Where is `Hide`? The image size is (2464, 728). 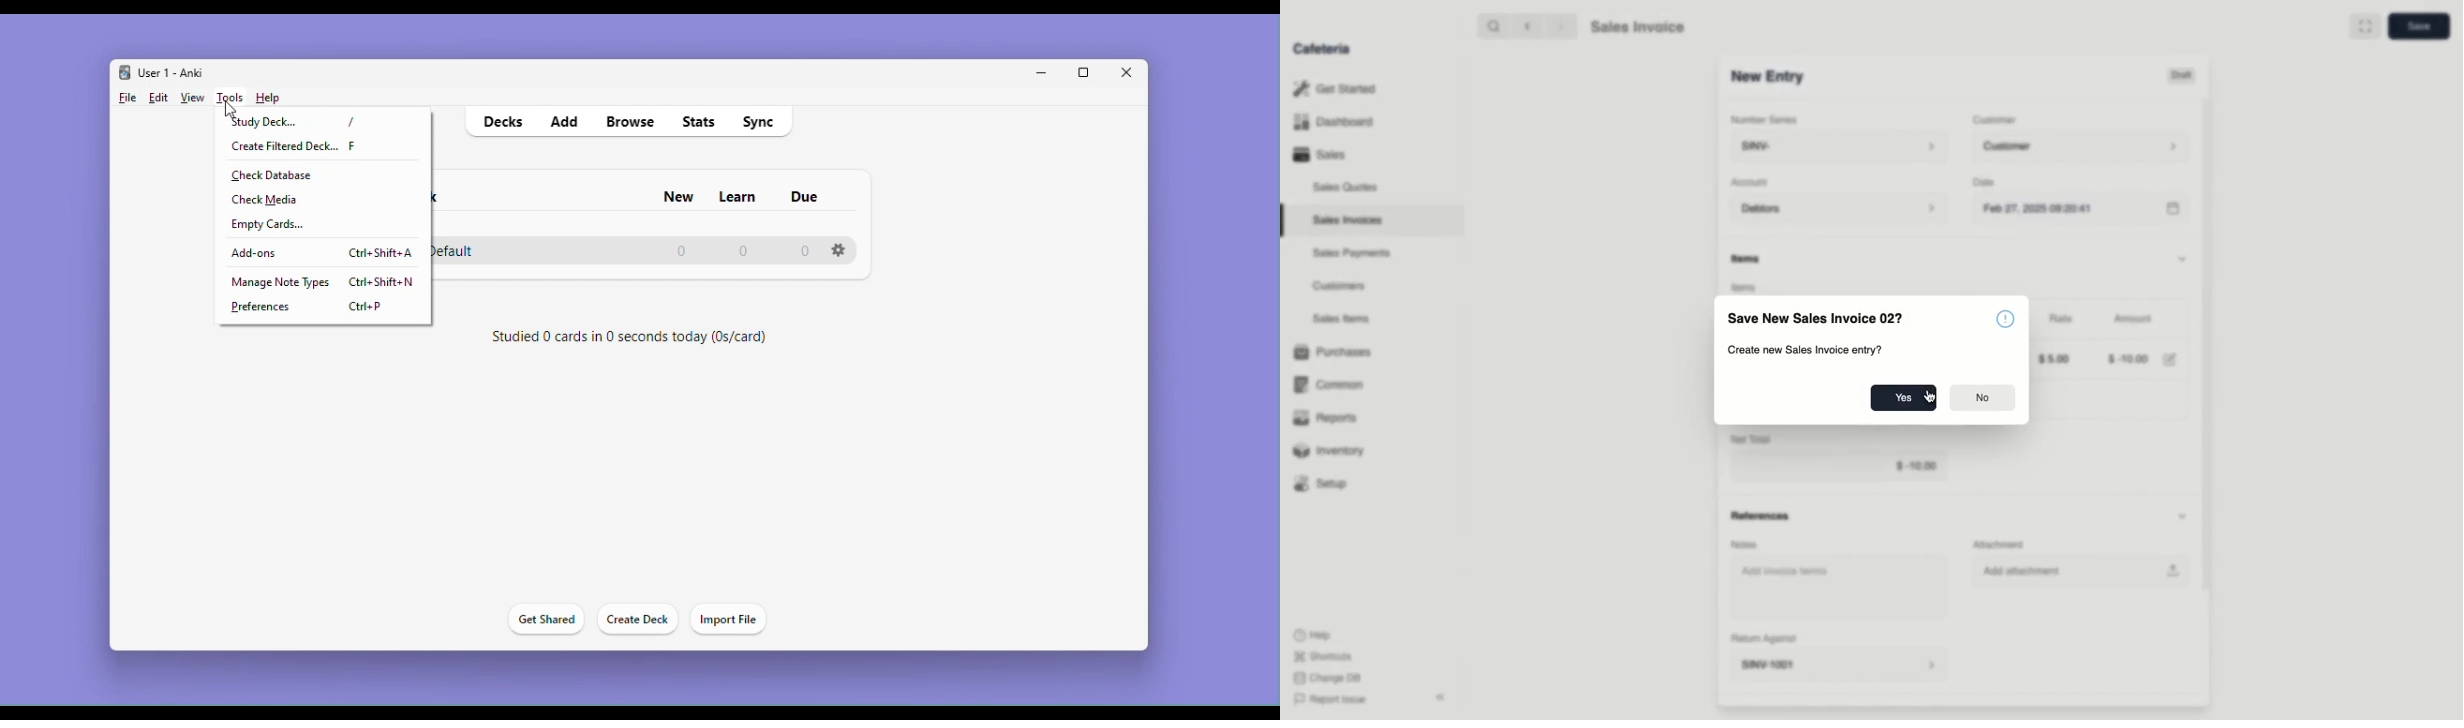 Hide is located at coordinates (2189, 256).